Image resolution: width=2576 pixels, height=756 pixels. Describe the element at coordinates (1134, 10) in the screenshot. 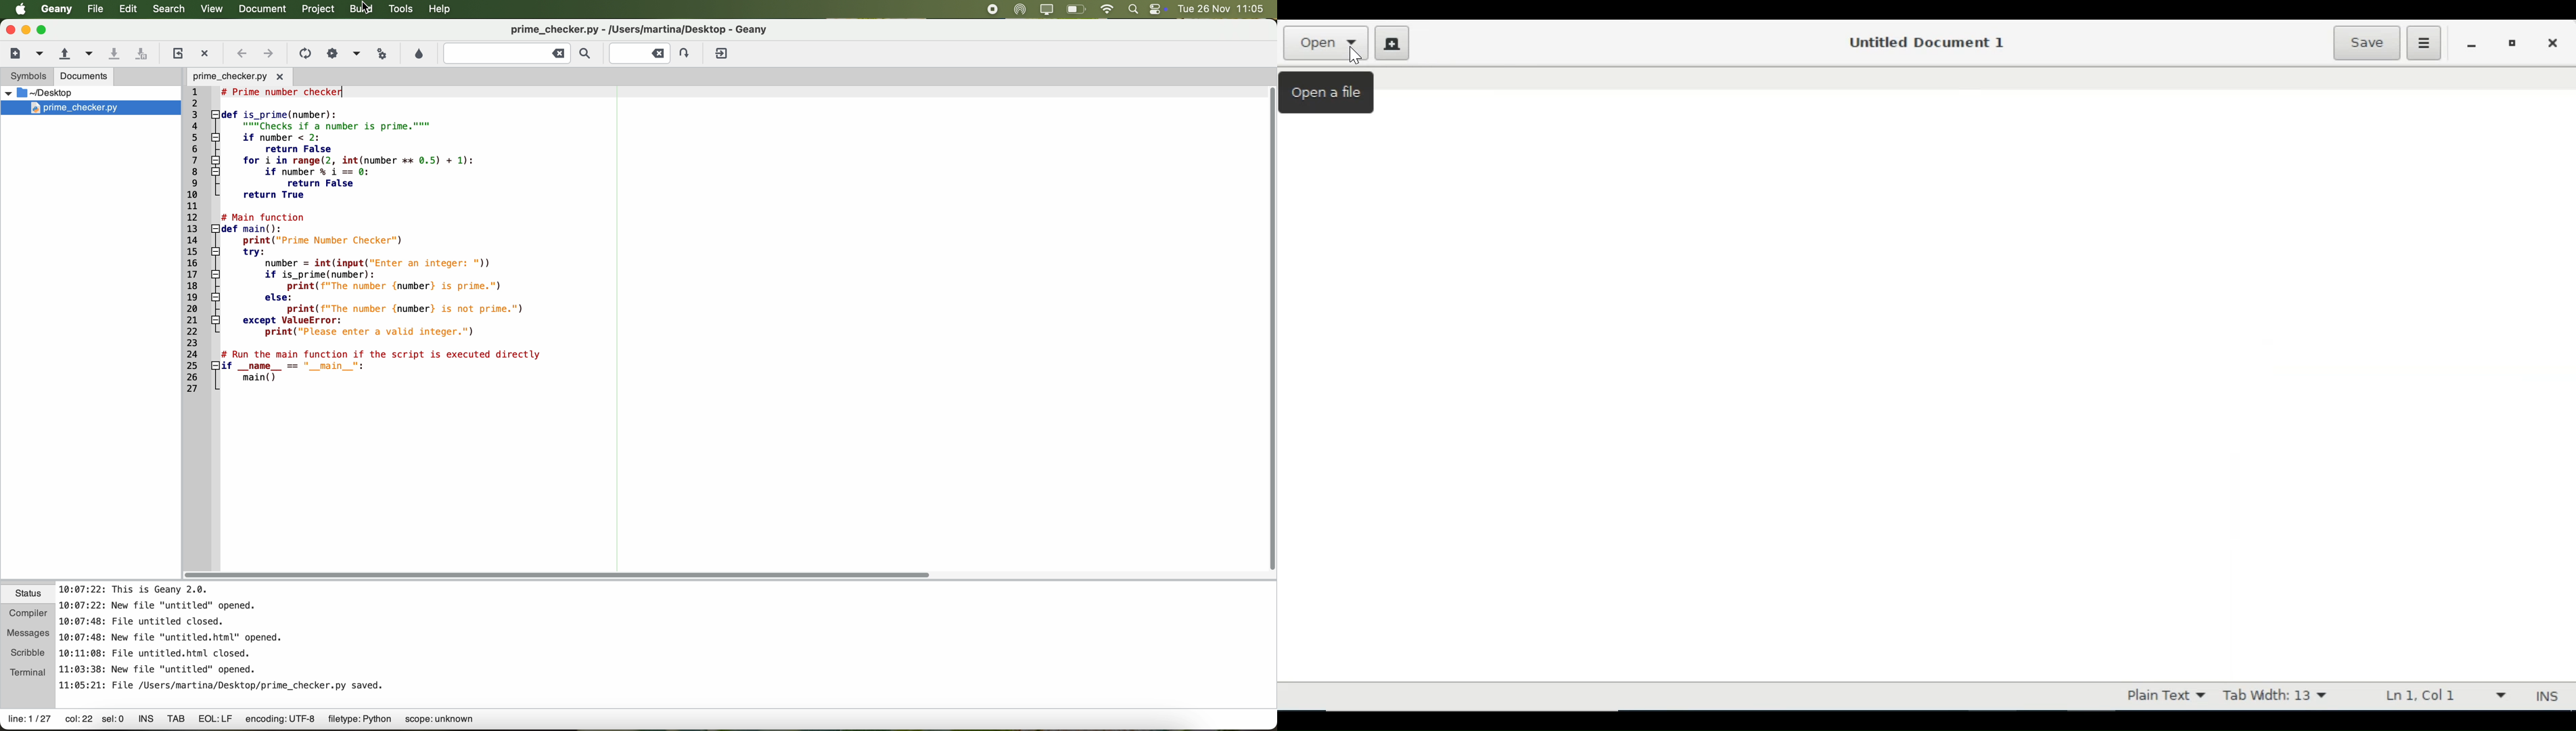

I see `spotlight search` at that location.